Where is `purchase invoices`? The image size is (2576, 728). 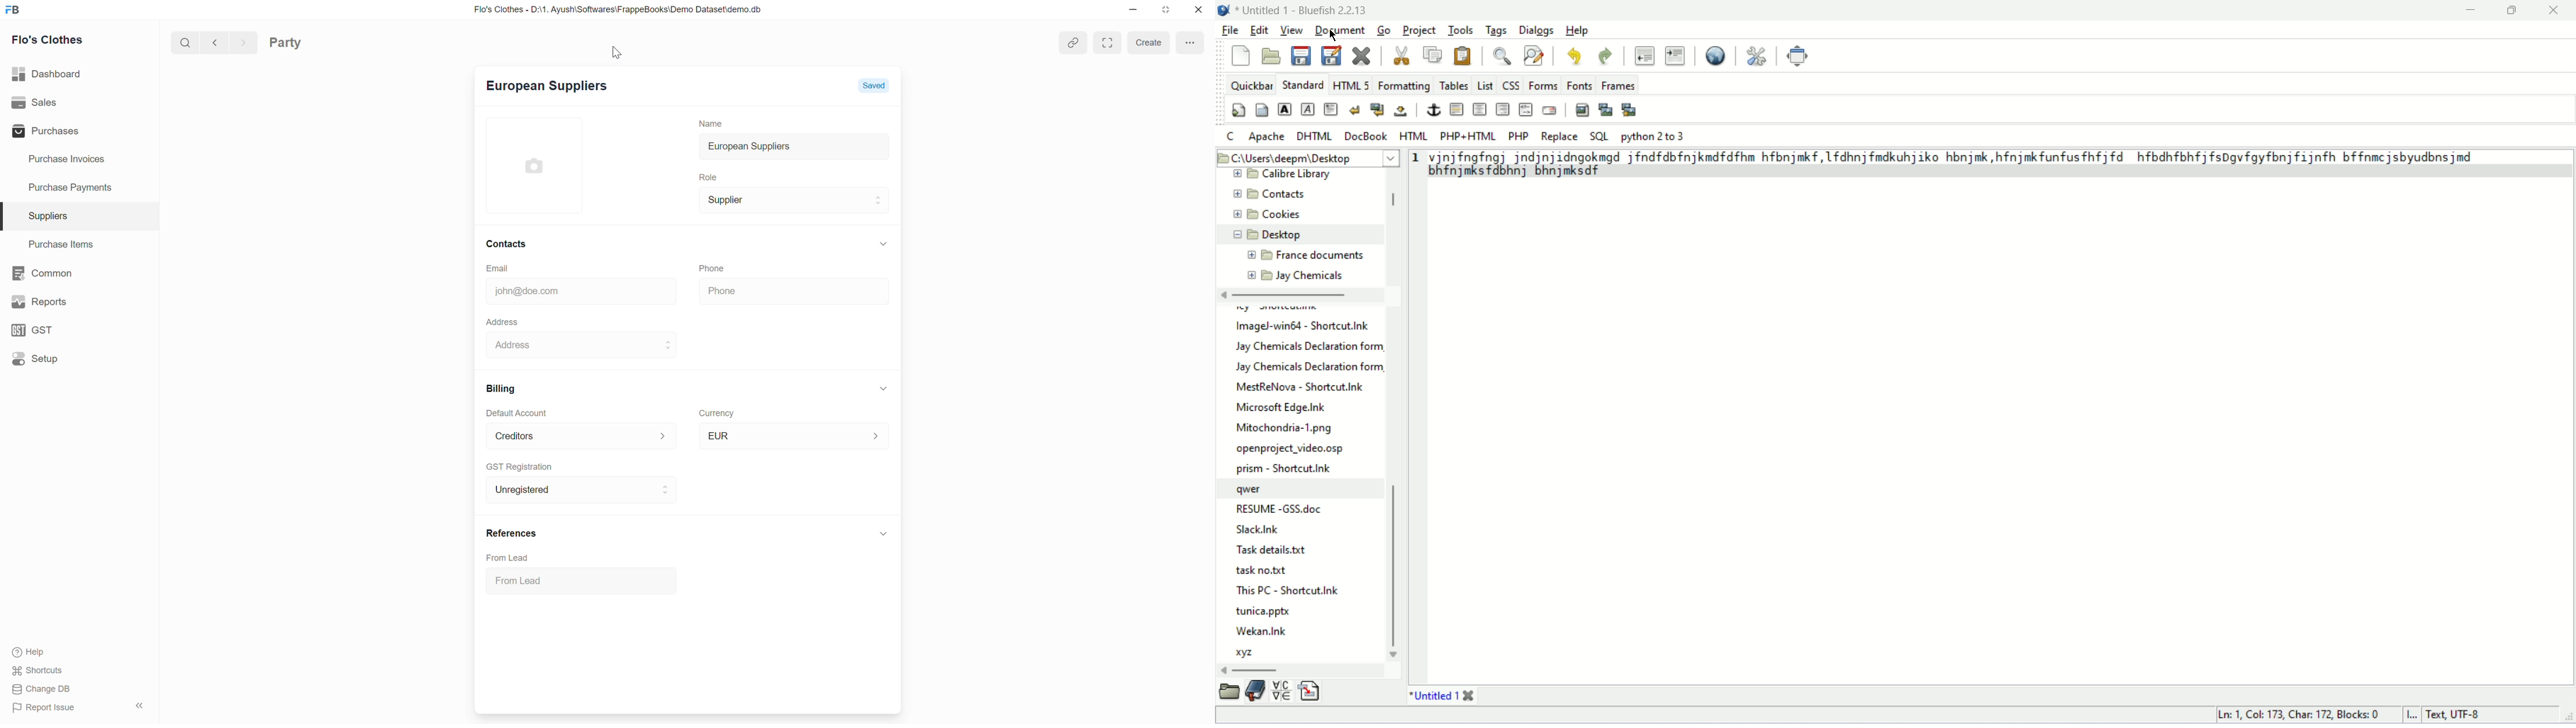 purchase invoices is located at coordinates (64, 160).